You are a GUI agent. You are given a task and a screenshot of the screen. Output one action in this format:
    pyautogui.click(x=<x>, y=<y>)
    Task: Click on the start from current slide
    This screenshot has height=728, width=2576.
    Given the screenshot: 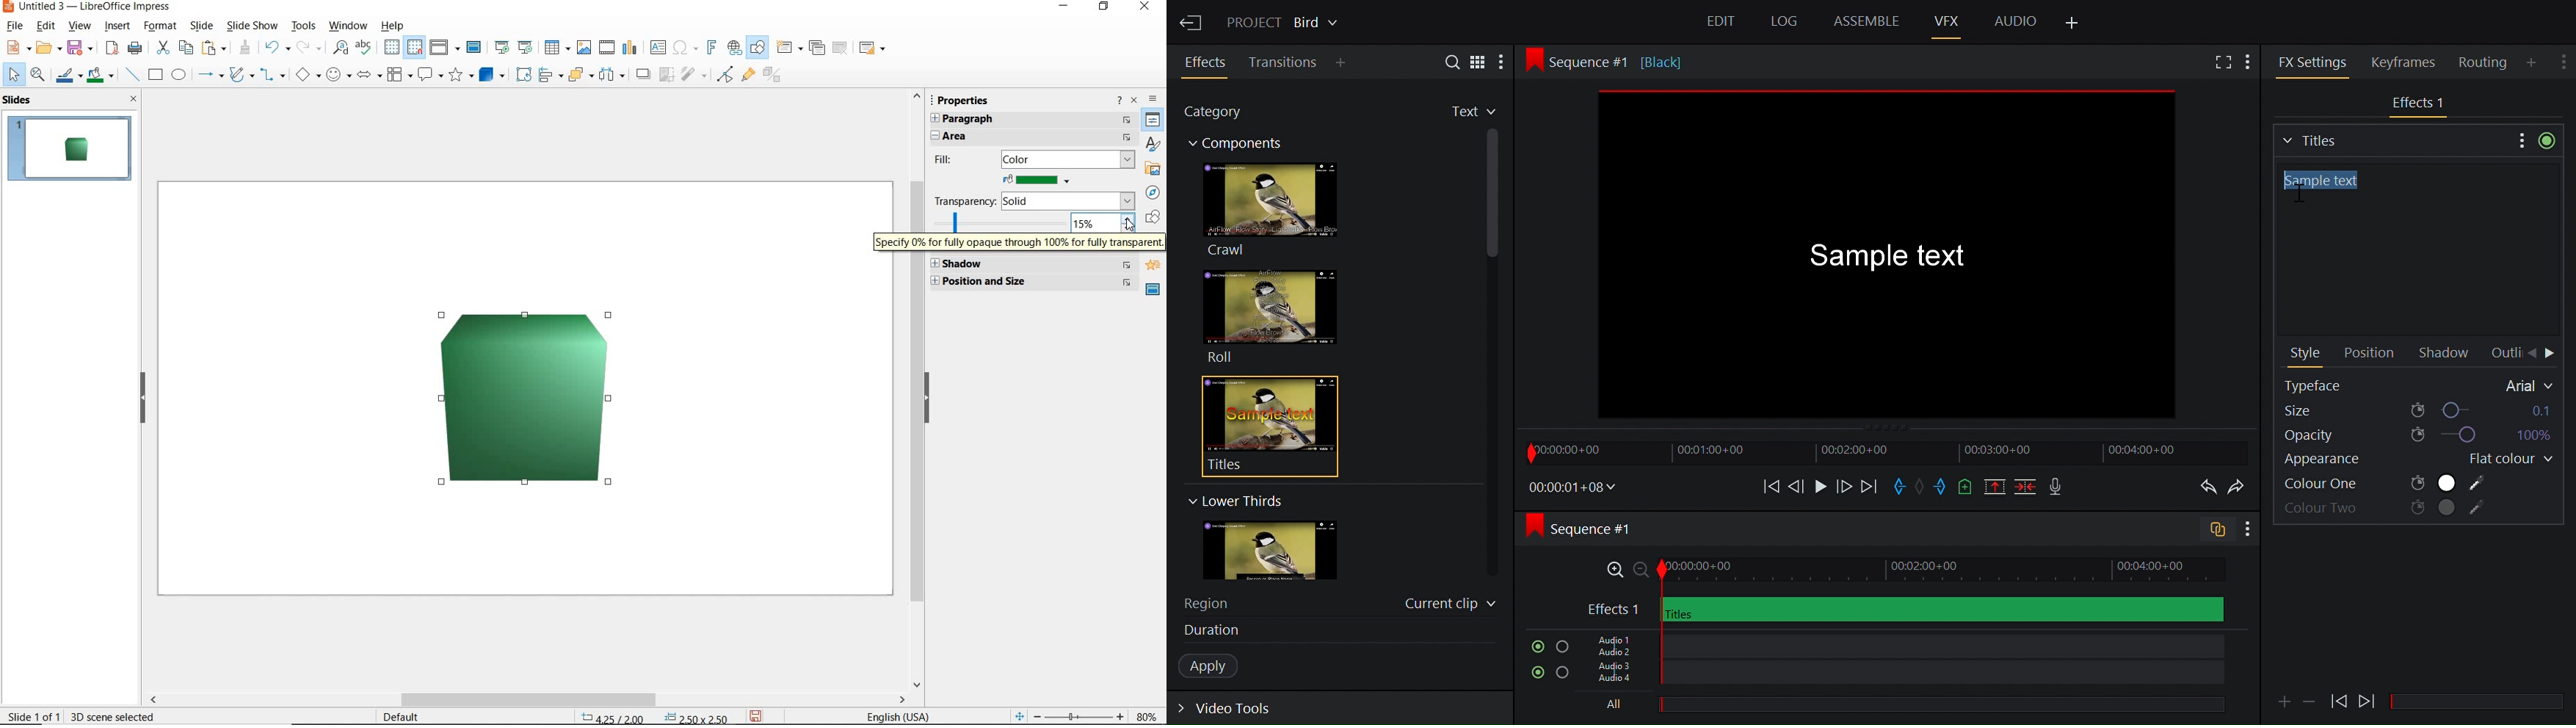 What is the action you would take?
    pyautogui.click(x=527, y=47)
    